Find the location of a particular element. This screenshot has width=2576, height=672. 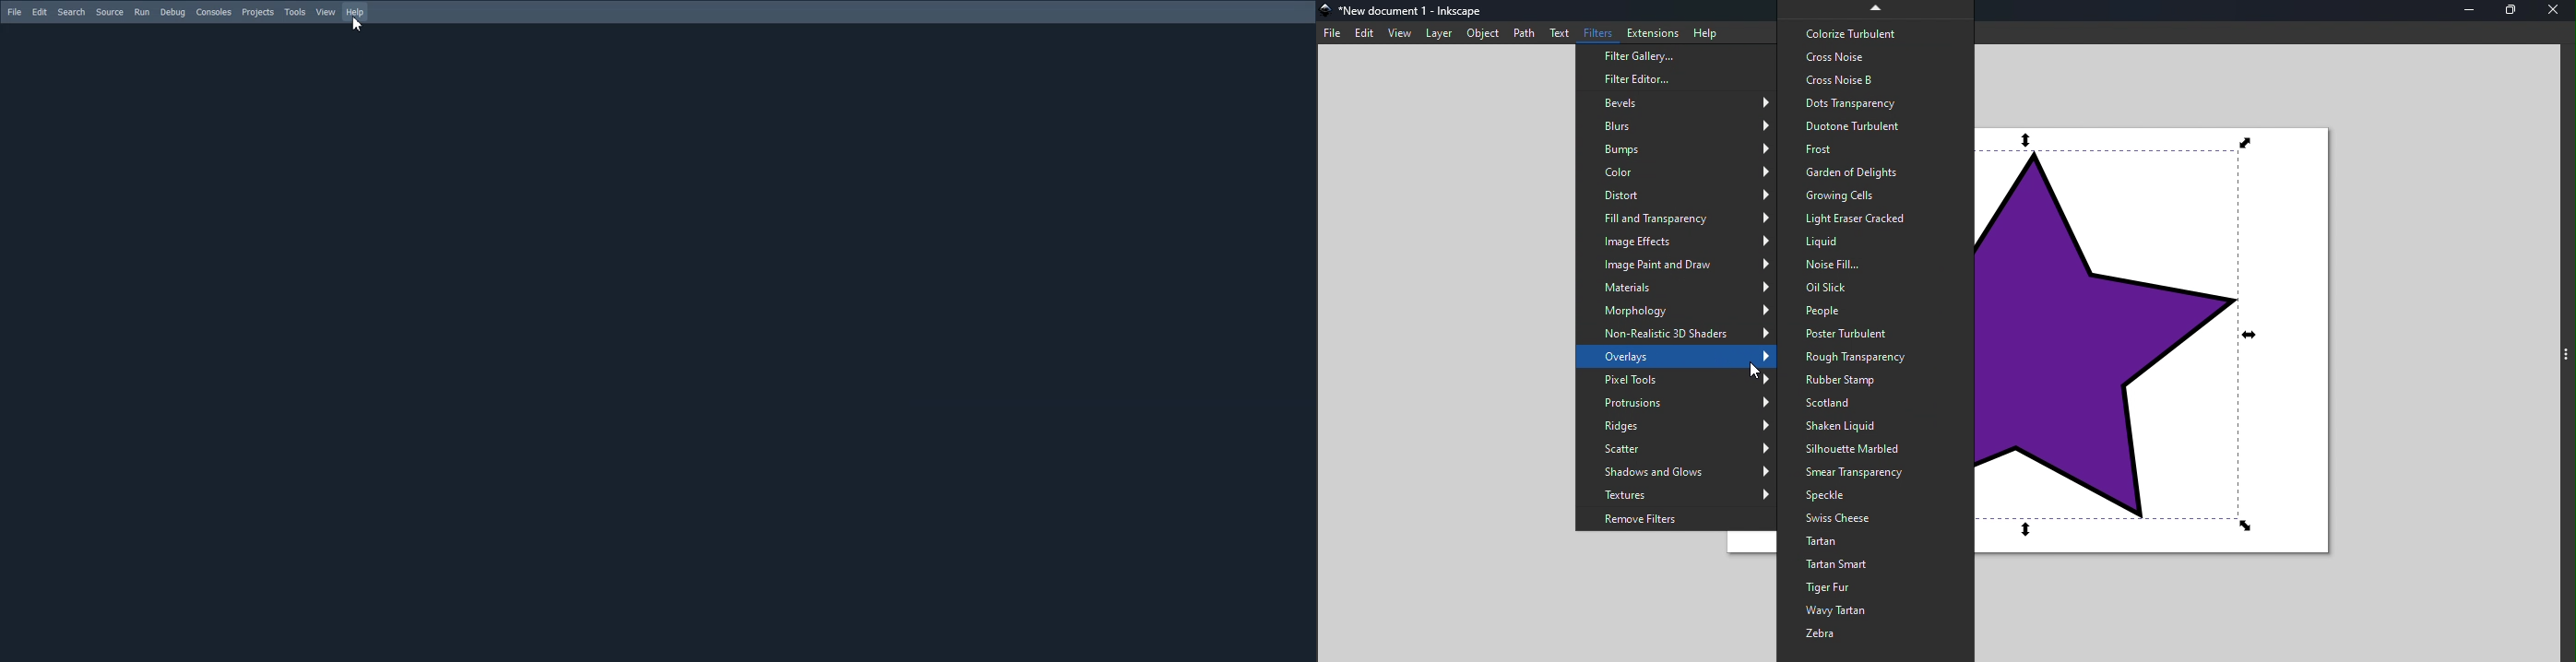

Fill and transparency is located at coordinates (1679, 219).